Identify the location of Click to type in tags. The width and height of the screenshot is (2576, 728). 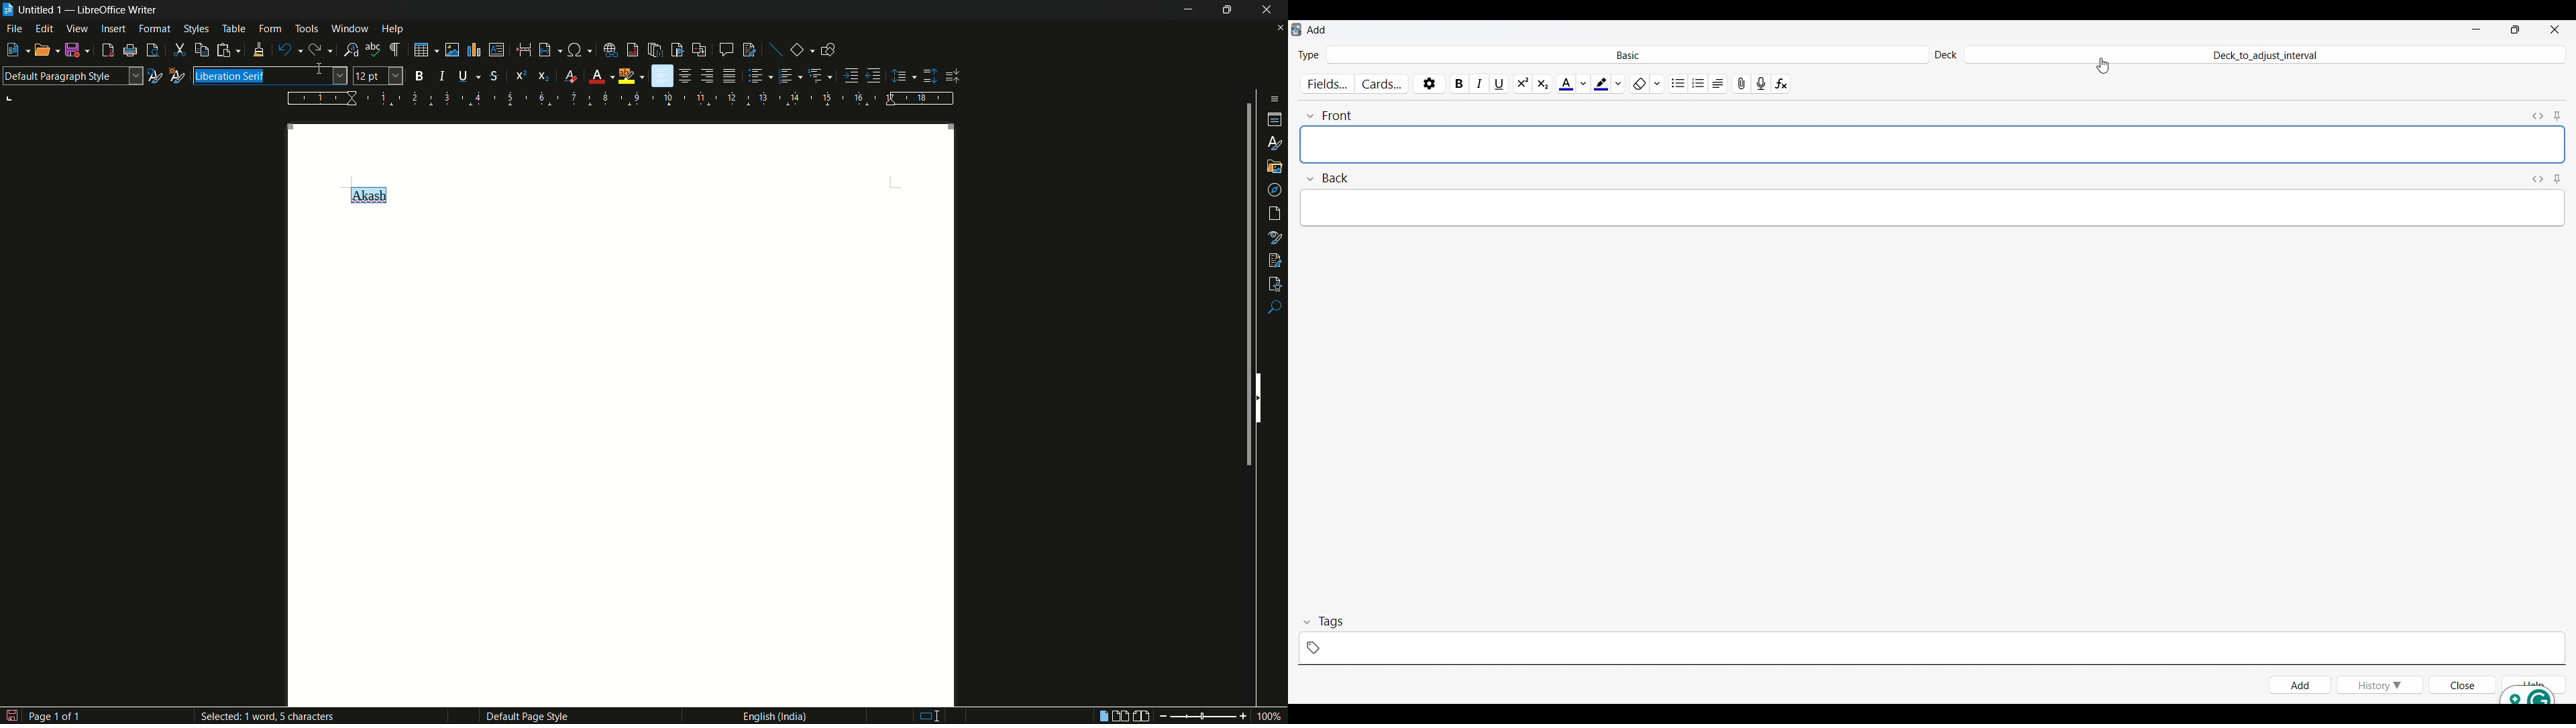
(1931, 648).